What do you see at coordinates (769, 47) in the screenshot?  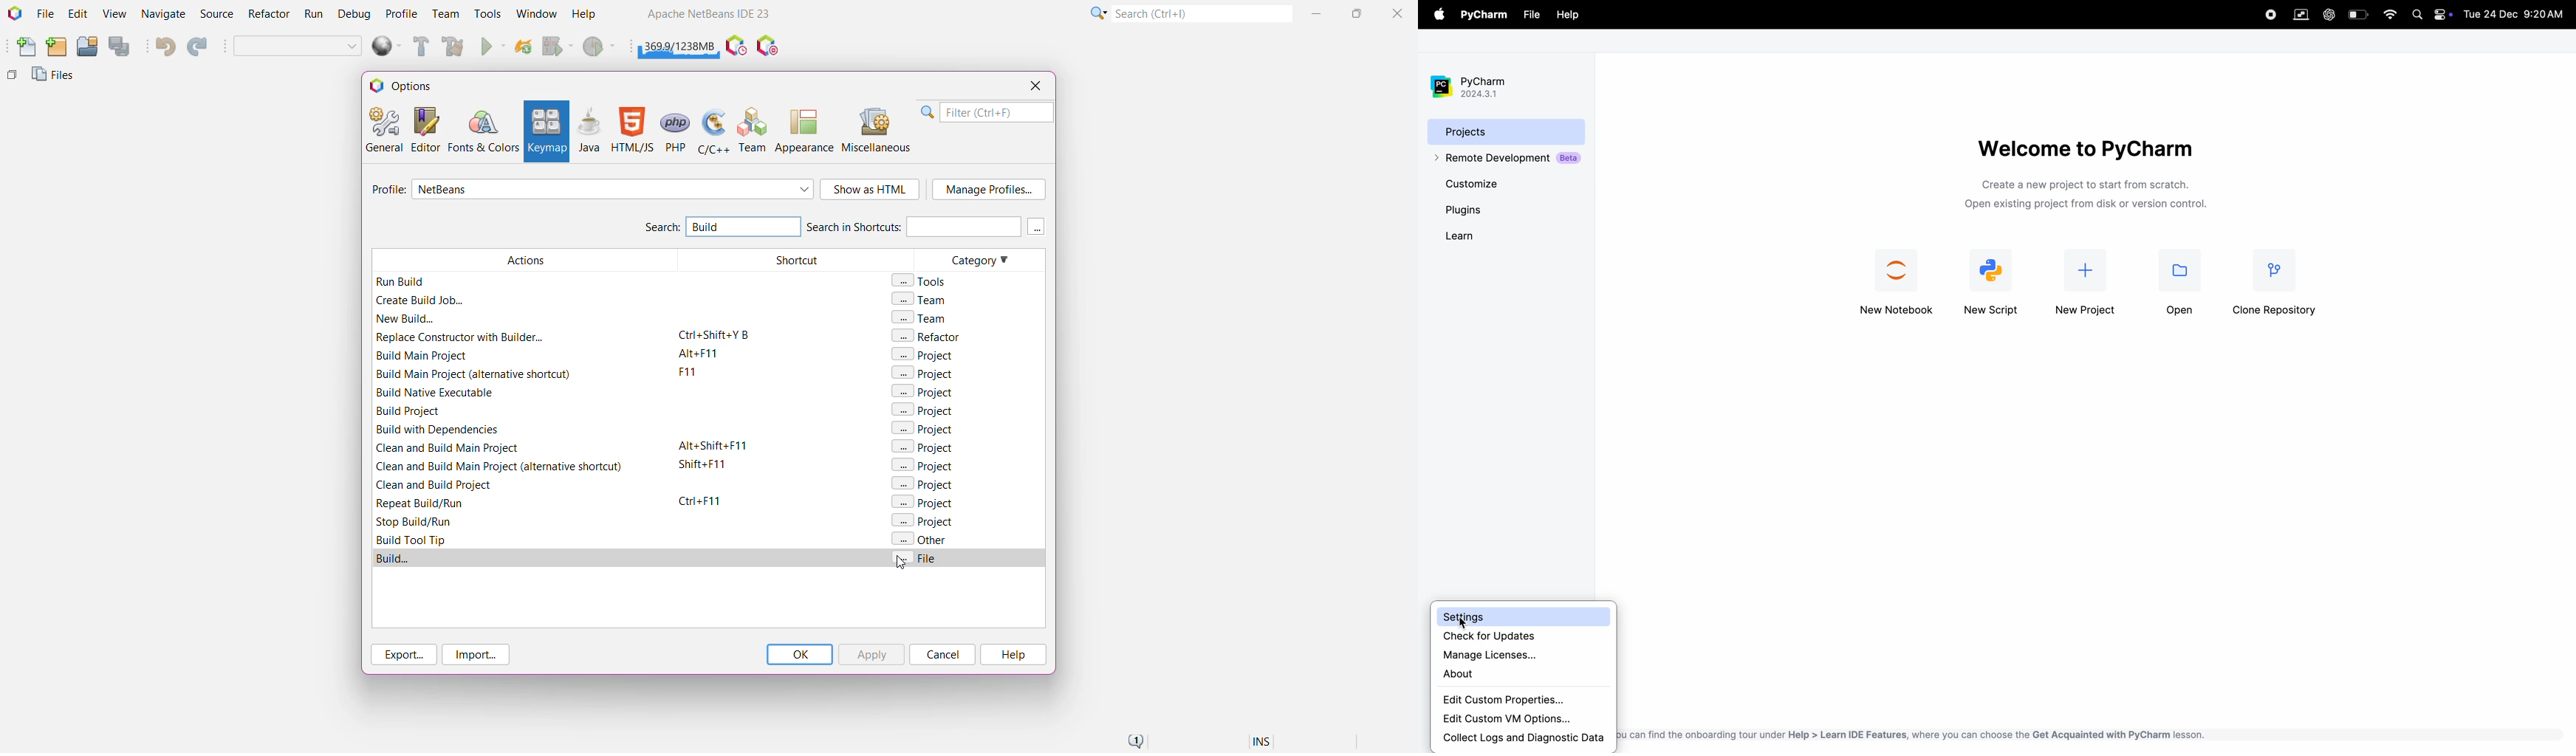 I see `Pause I/O Checks` at bounding box center [769, 47].